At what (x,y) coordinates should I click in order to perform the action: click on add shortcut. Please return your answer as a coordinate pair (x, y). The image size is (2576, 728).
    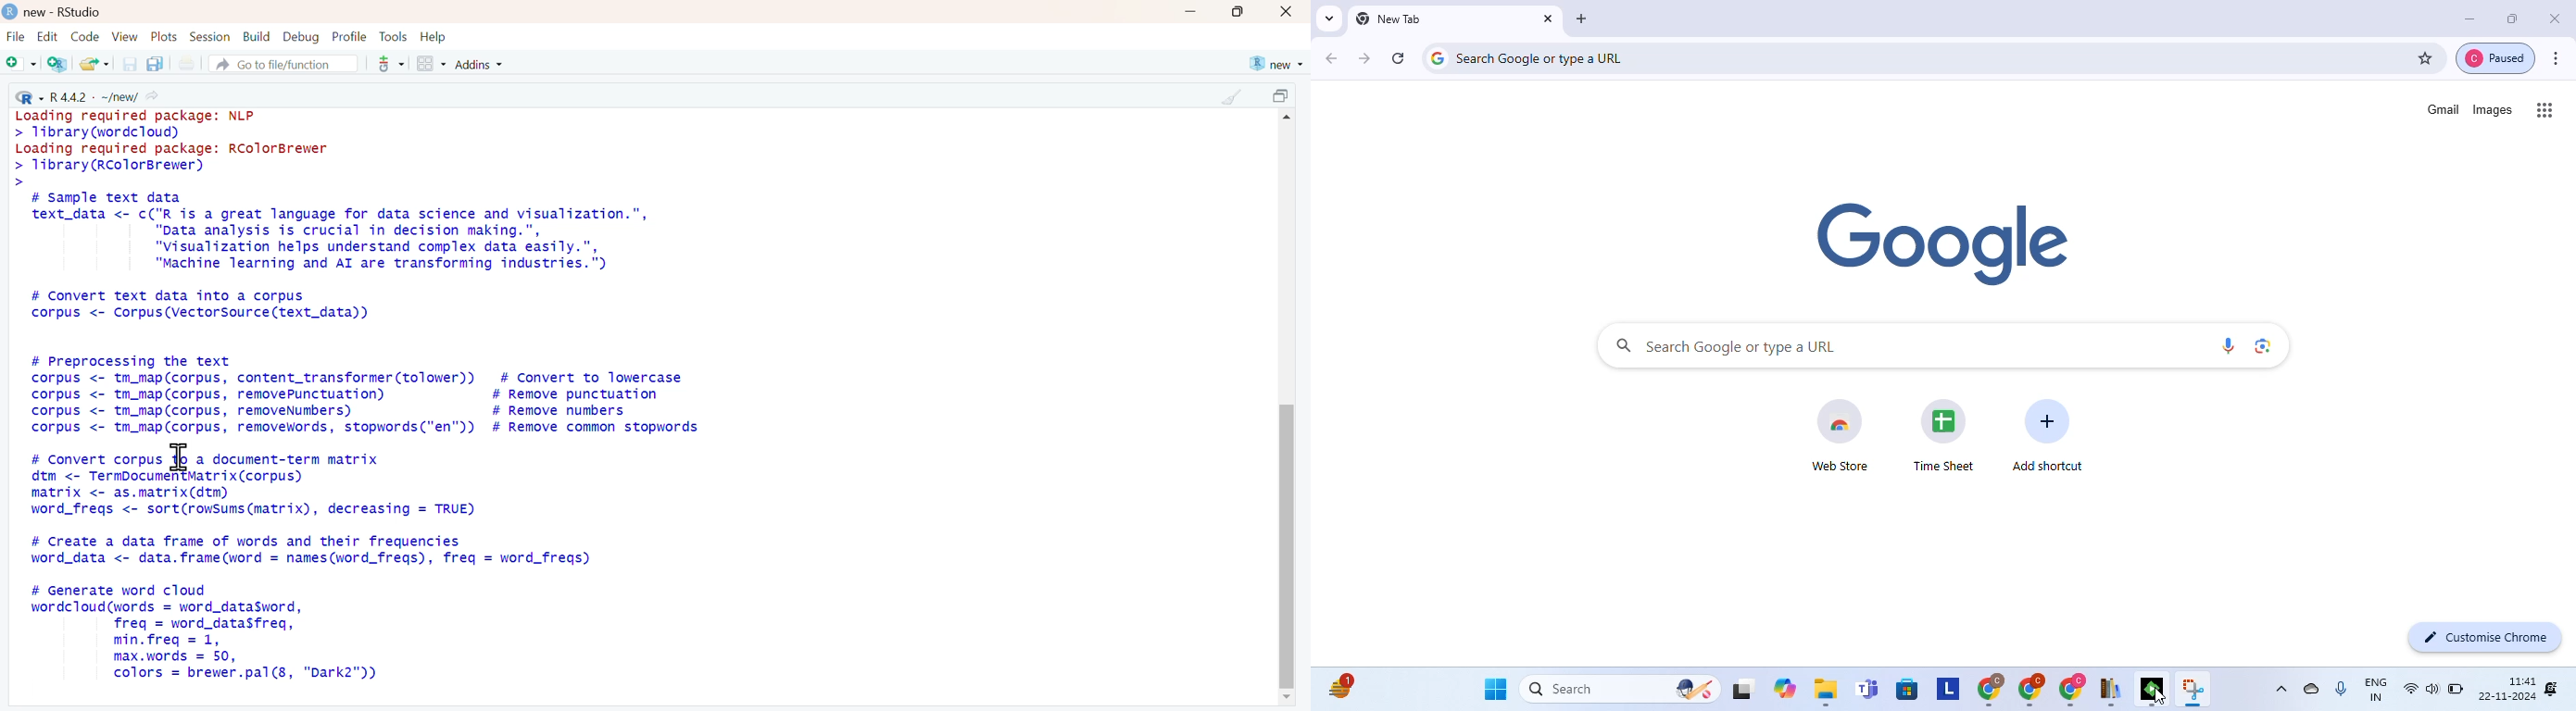
    Looking at the image, I should click on (2048, 433).